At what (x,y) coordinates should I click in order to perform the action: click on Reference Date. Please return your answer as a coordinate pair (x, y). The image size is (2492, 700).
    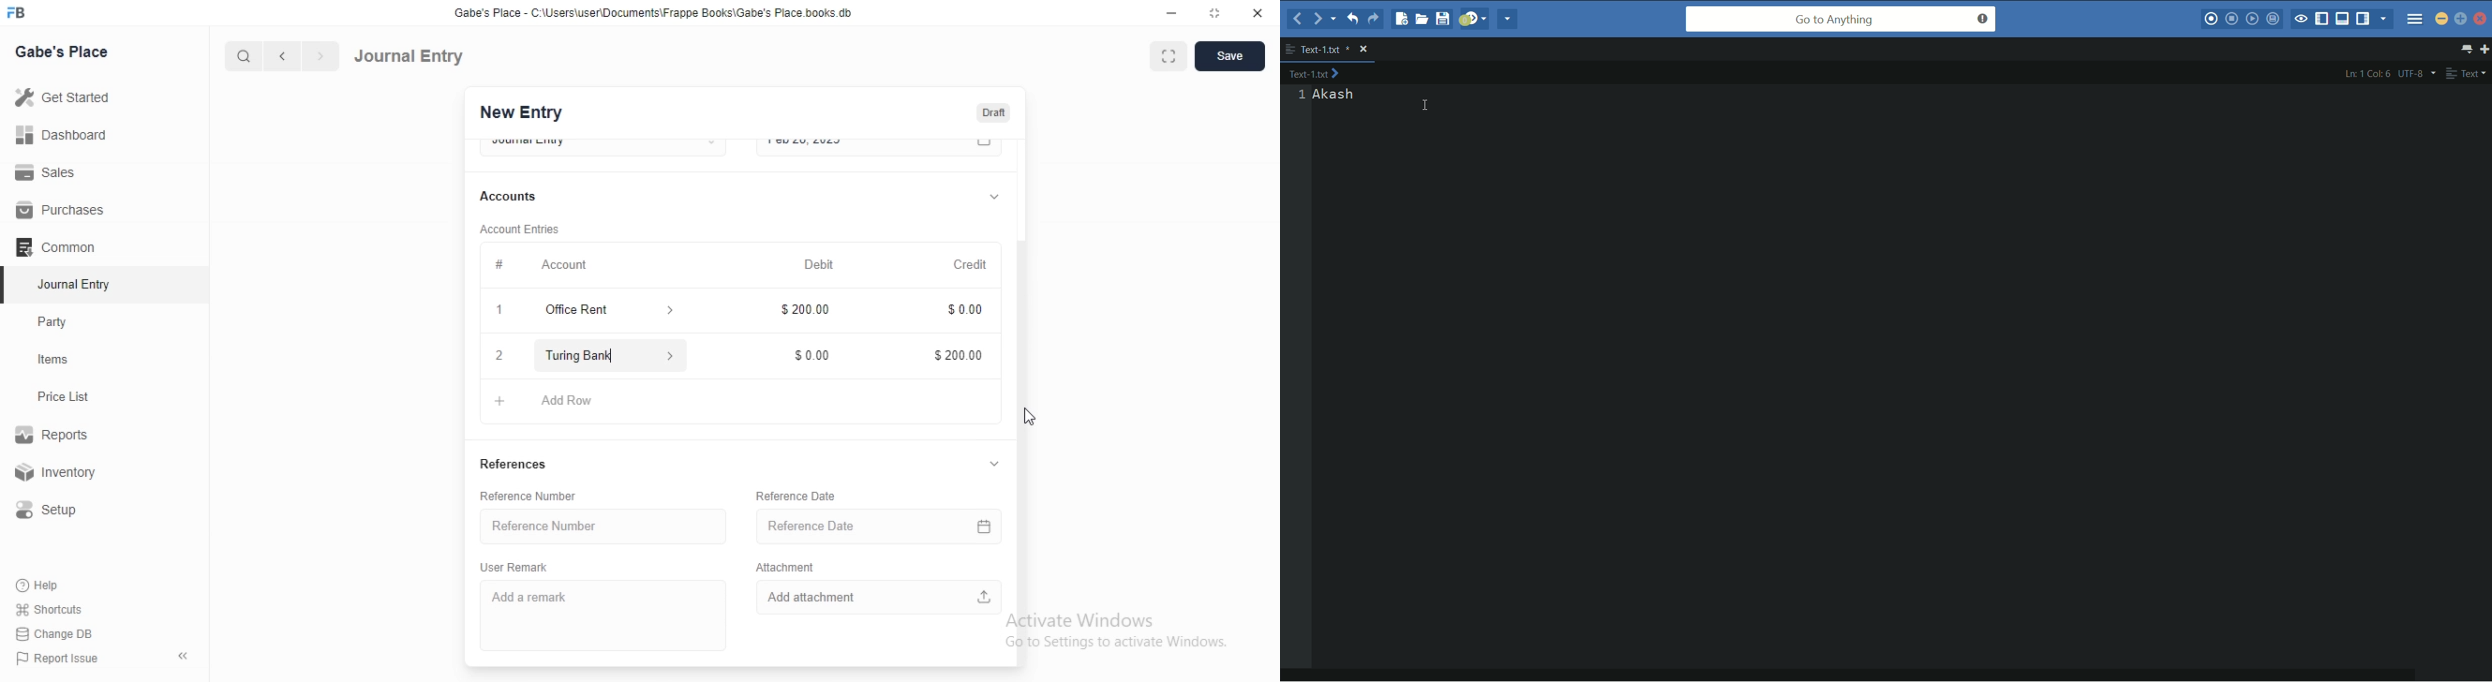
    Looking at the image, I should click on (801, 492).